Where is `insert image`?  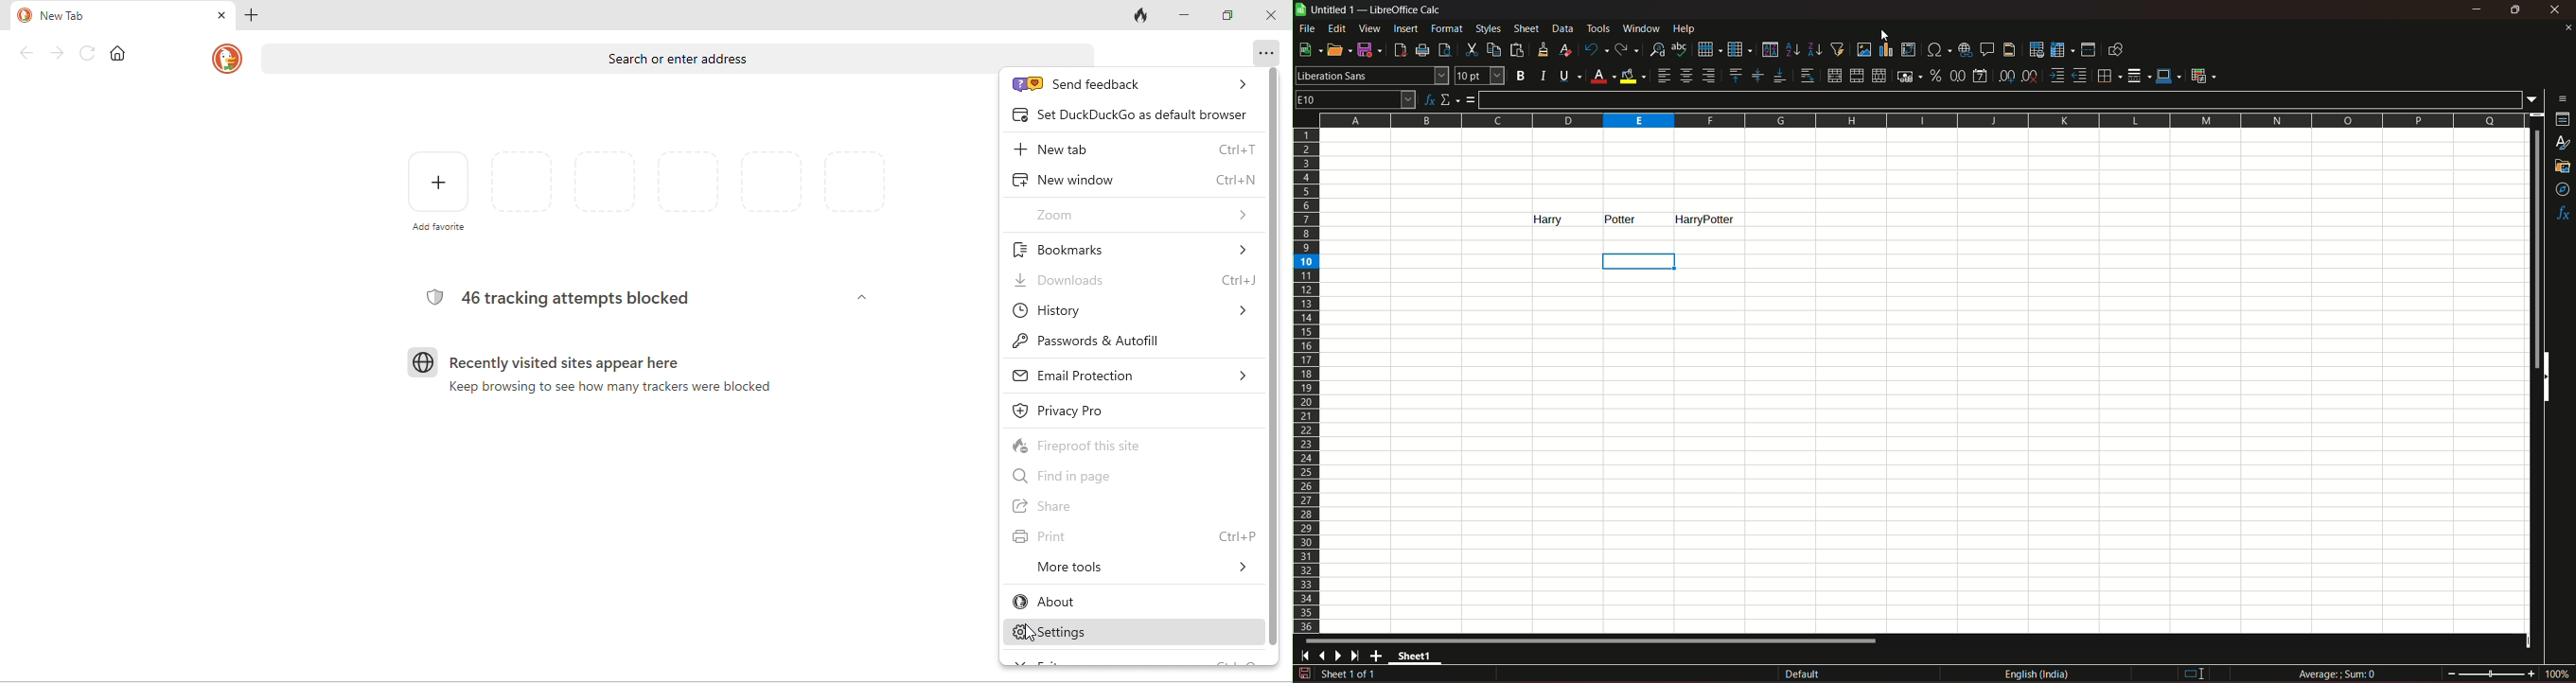 insert image is located at coordinates (1864, 49).